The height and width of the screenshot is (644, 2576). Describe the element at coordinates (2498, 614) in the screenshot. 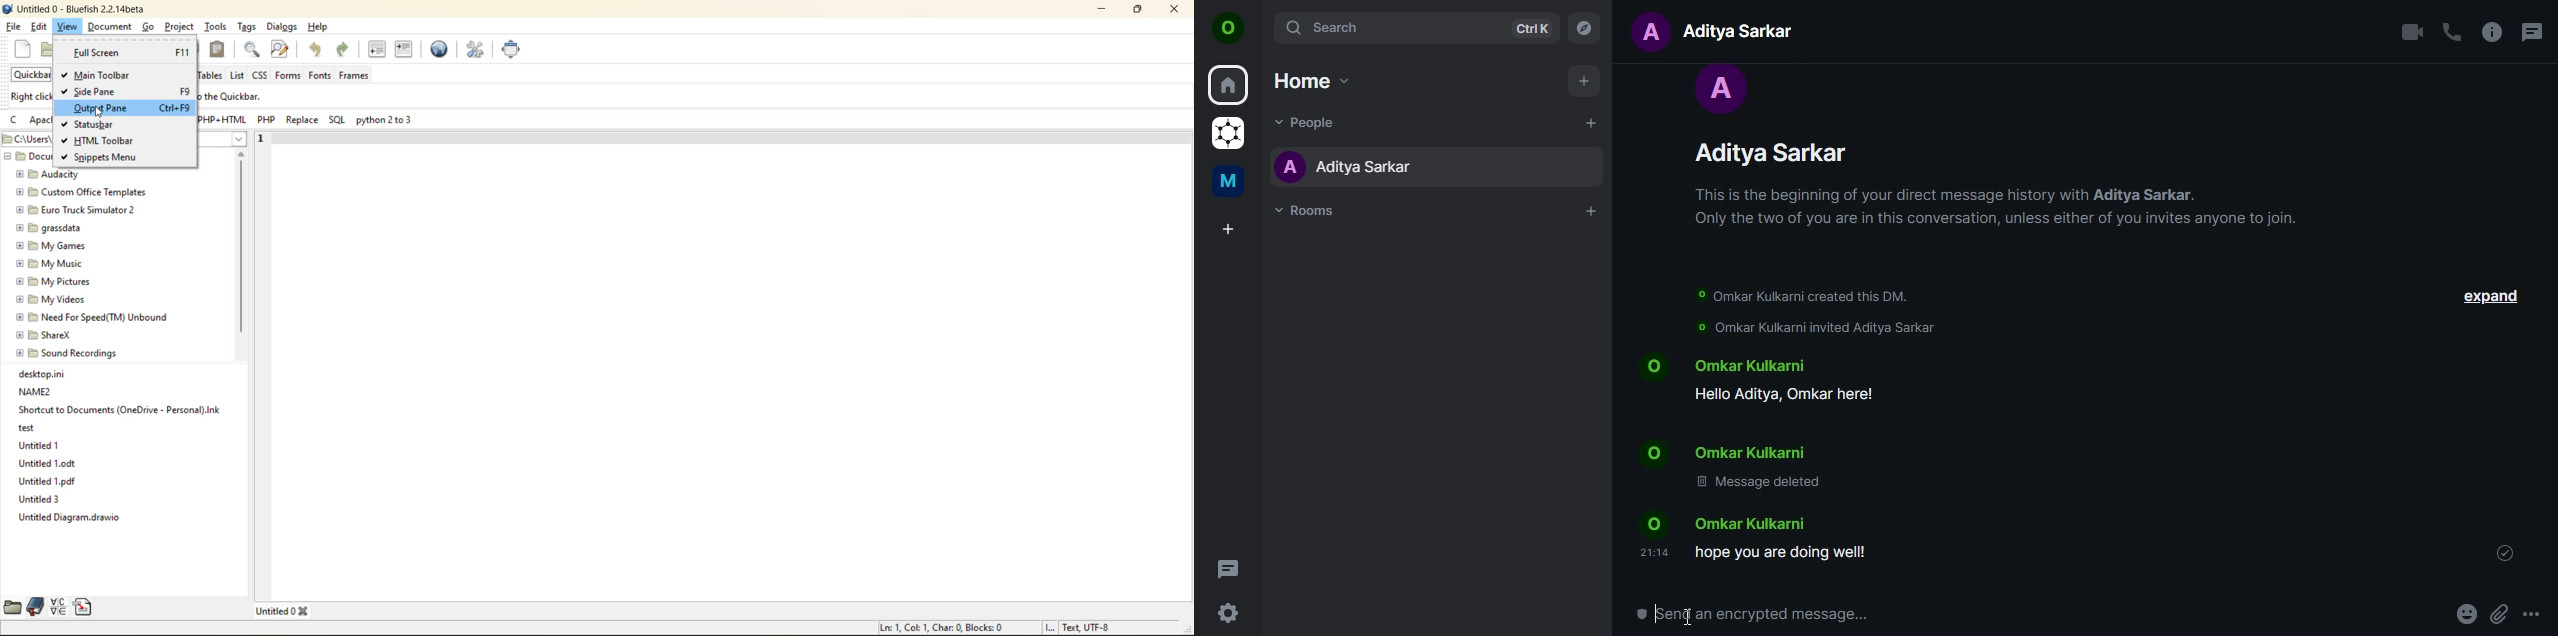

I see `attachment` at that location.